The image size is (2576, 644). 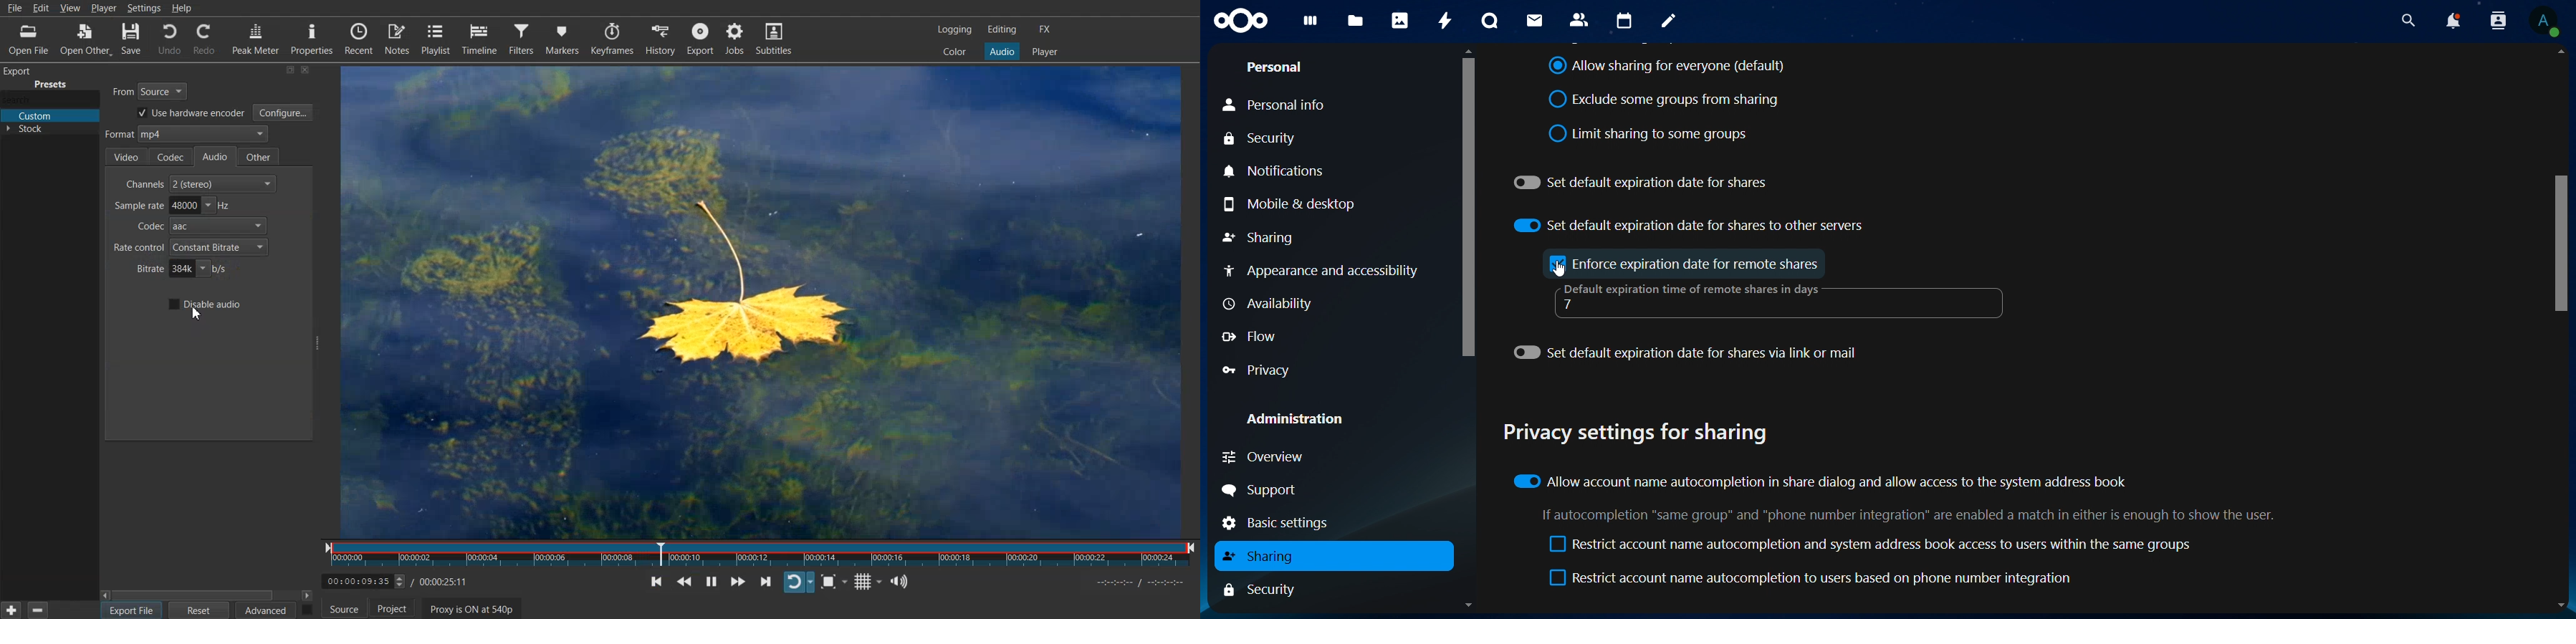 What do you see at coordinates (1667, 67) in the screenshot?
I see `allow sharing for everyone` at bounding box center [1667, 67].